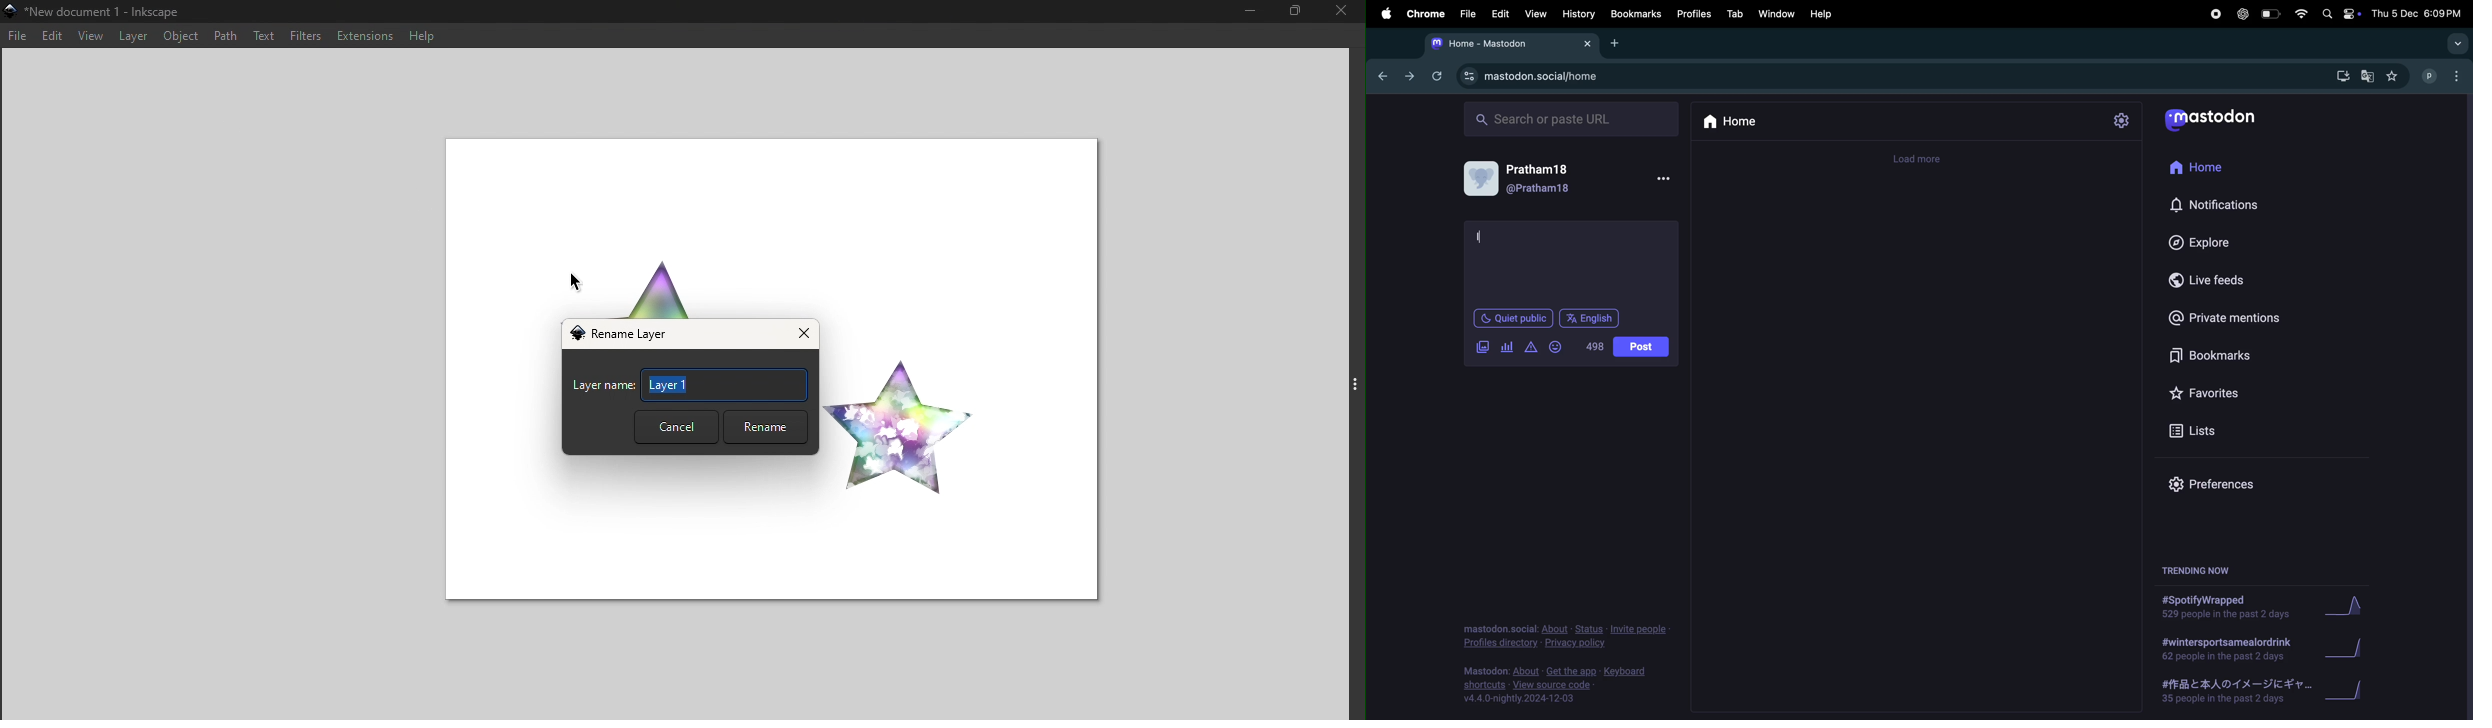 The width and height of the screenshot is (2492, 728). Describe the element at coordinates (1437, 76) in the screenshot. I see `refresh` at that location.